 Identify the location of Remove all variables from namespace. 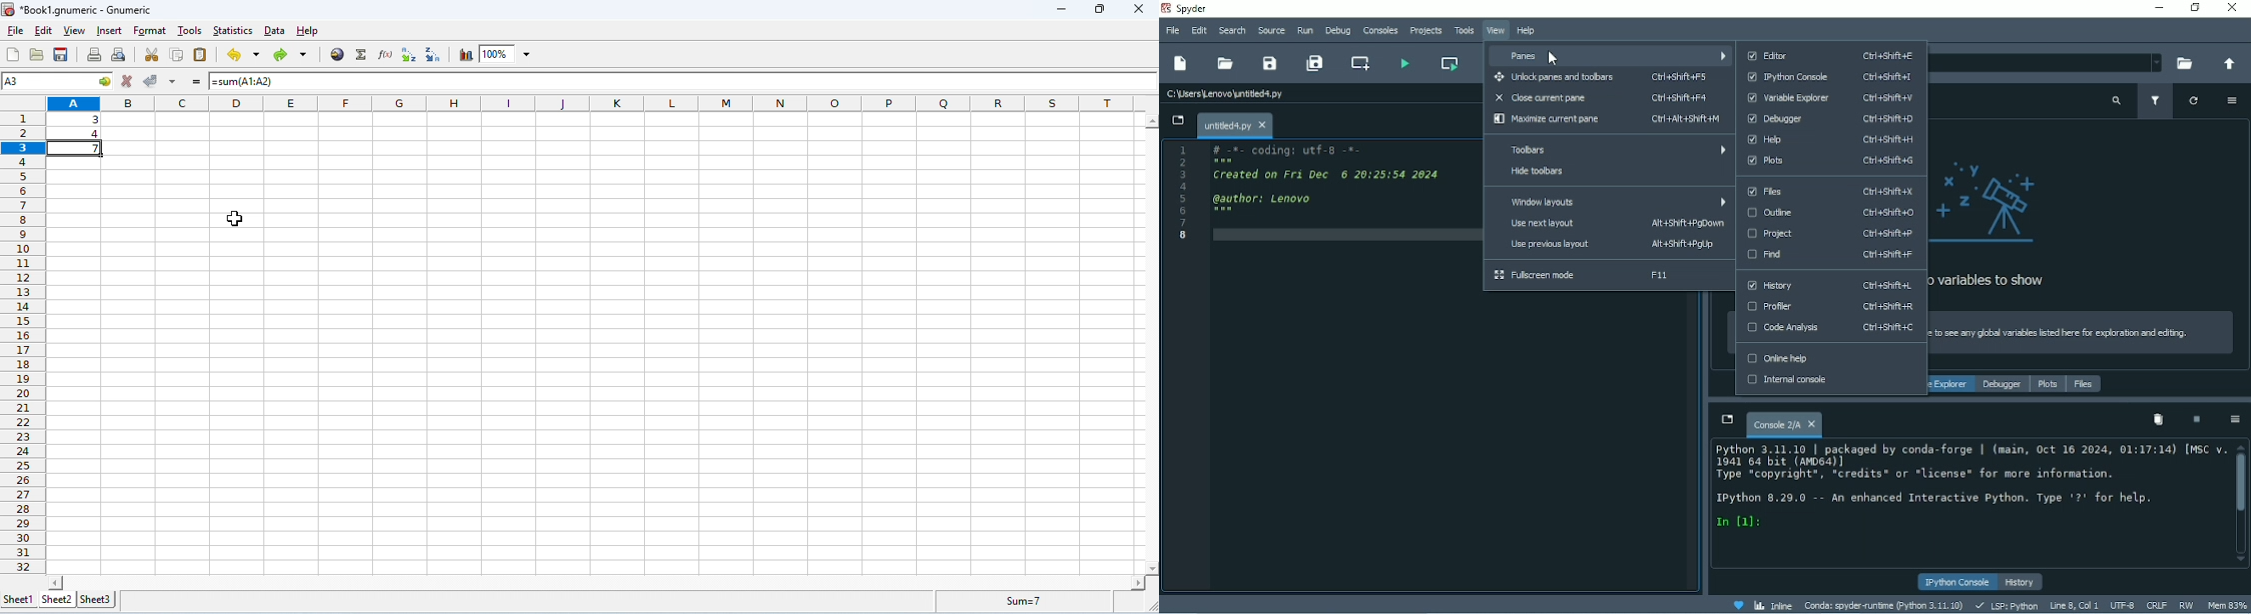
(2157, 419).